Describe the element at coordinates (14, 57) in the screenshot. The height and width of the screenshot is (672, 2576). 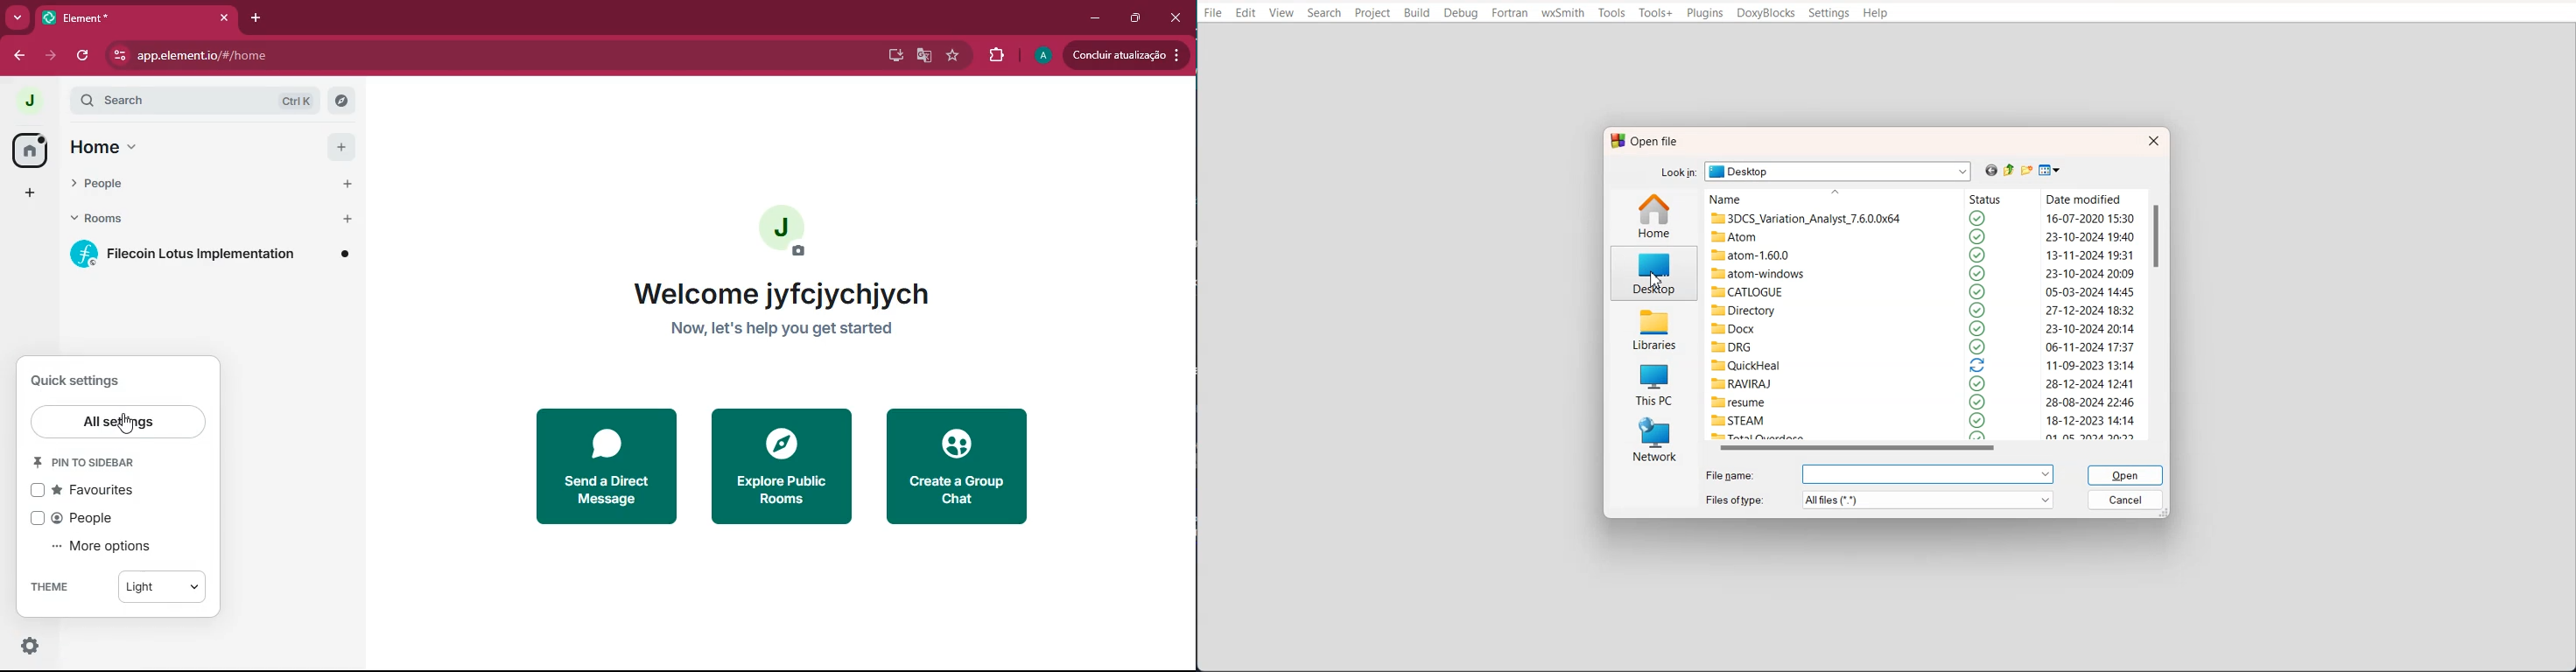
I see `back` at that location.